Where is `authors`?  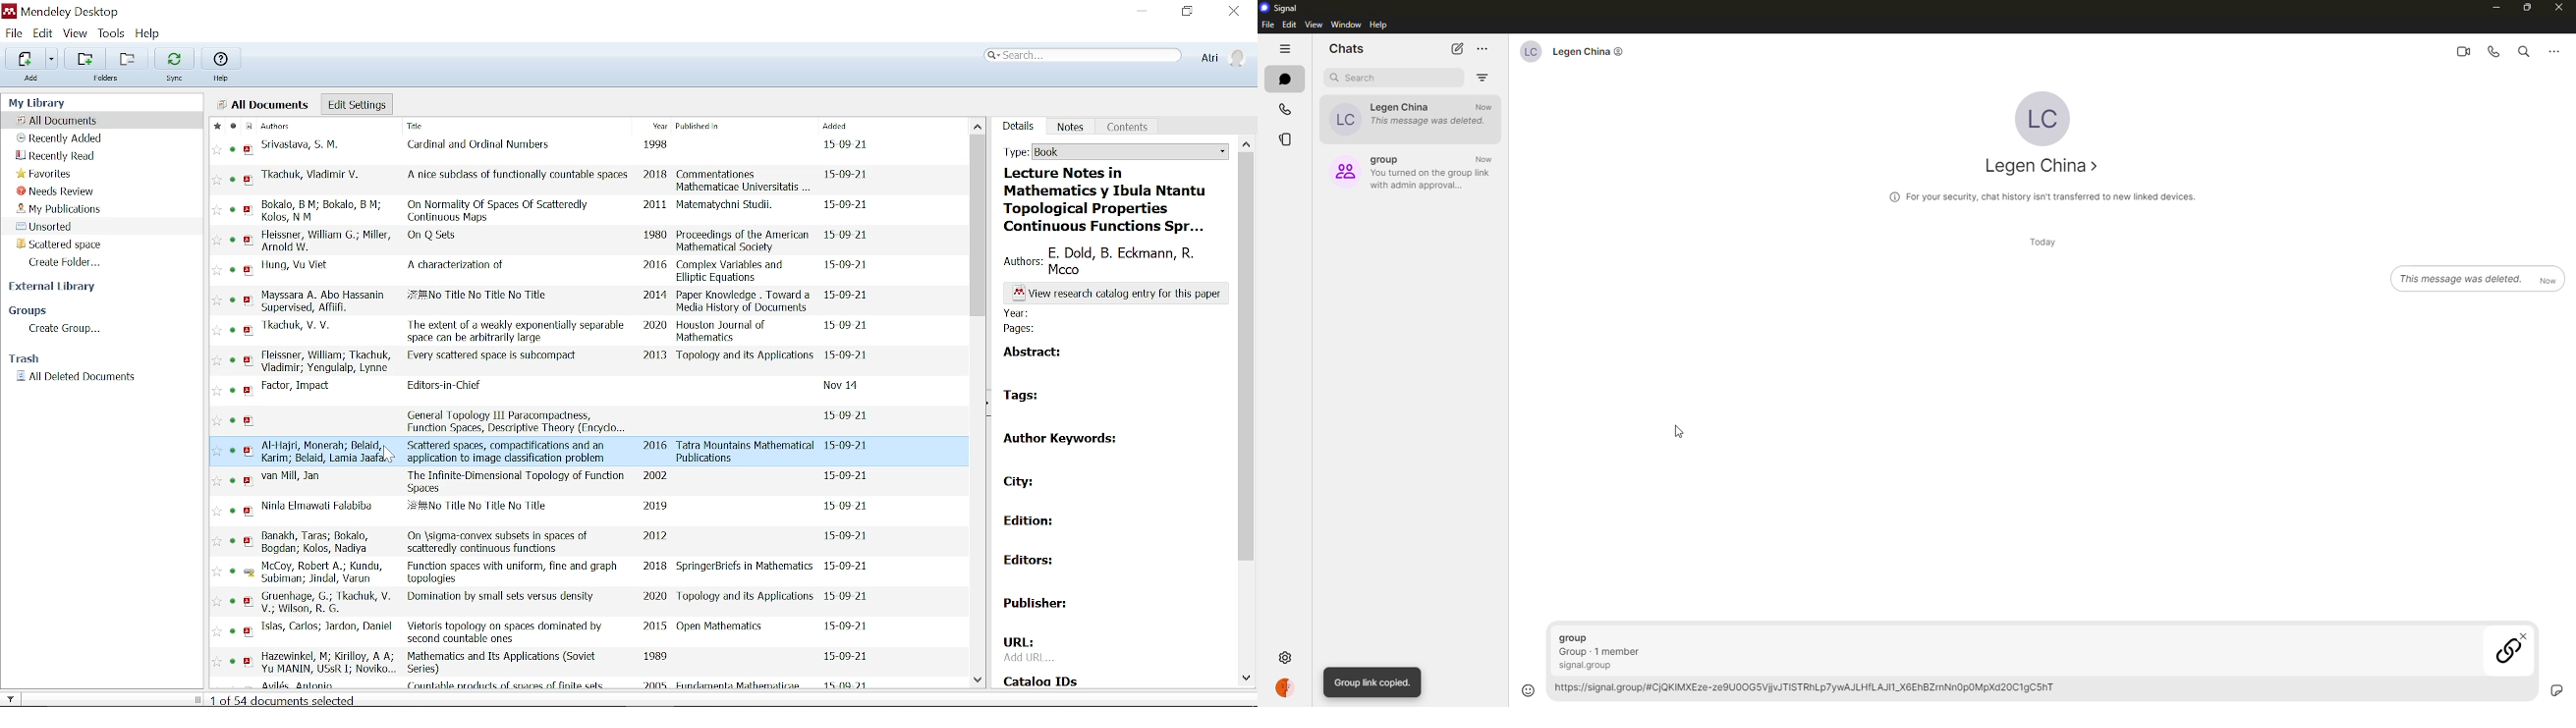 authors is located at coordinates (299, 387).